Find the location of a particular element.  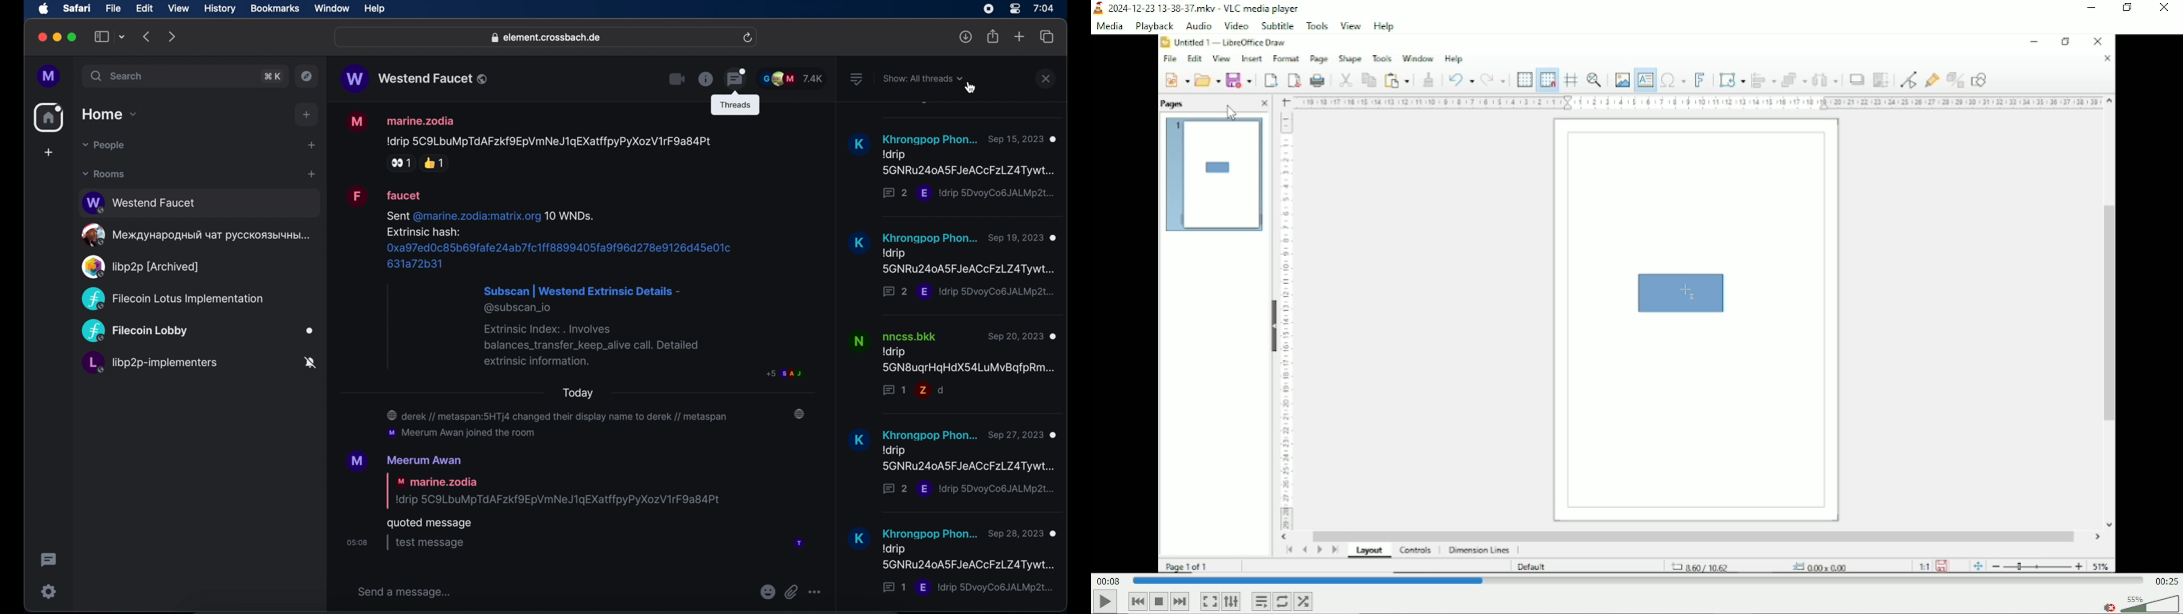

(C2 Filecoin Lotus Implementation is located at coordinates (182, 299).